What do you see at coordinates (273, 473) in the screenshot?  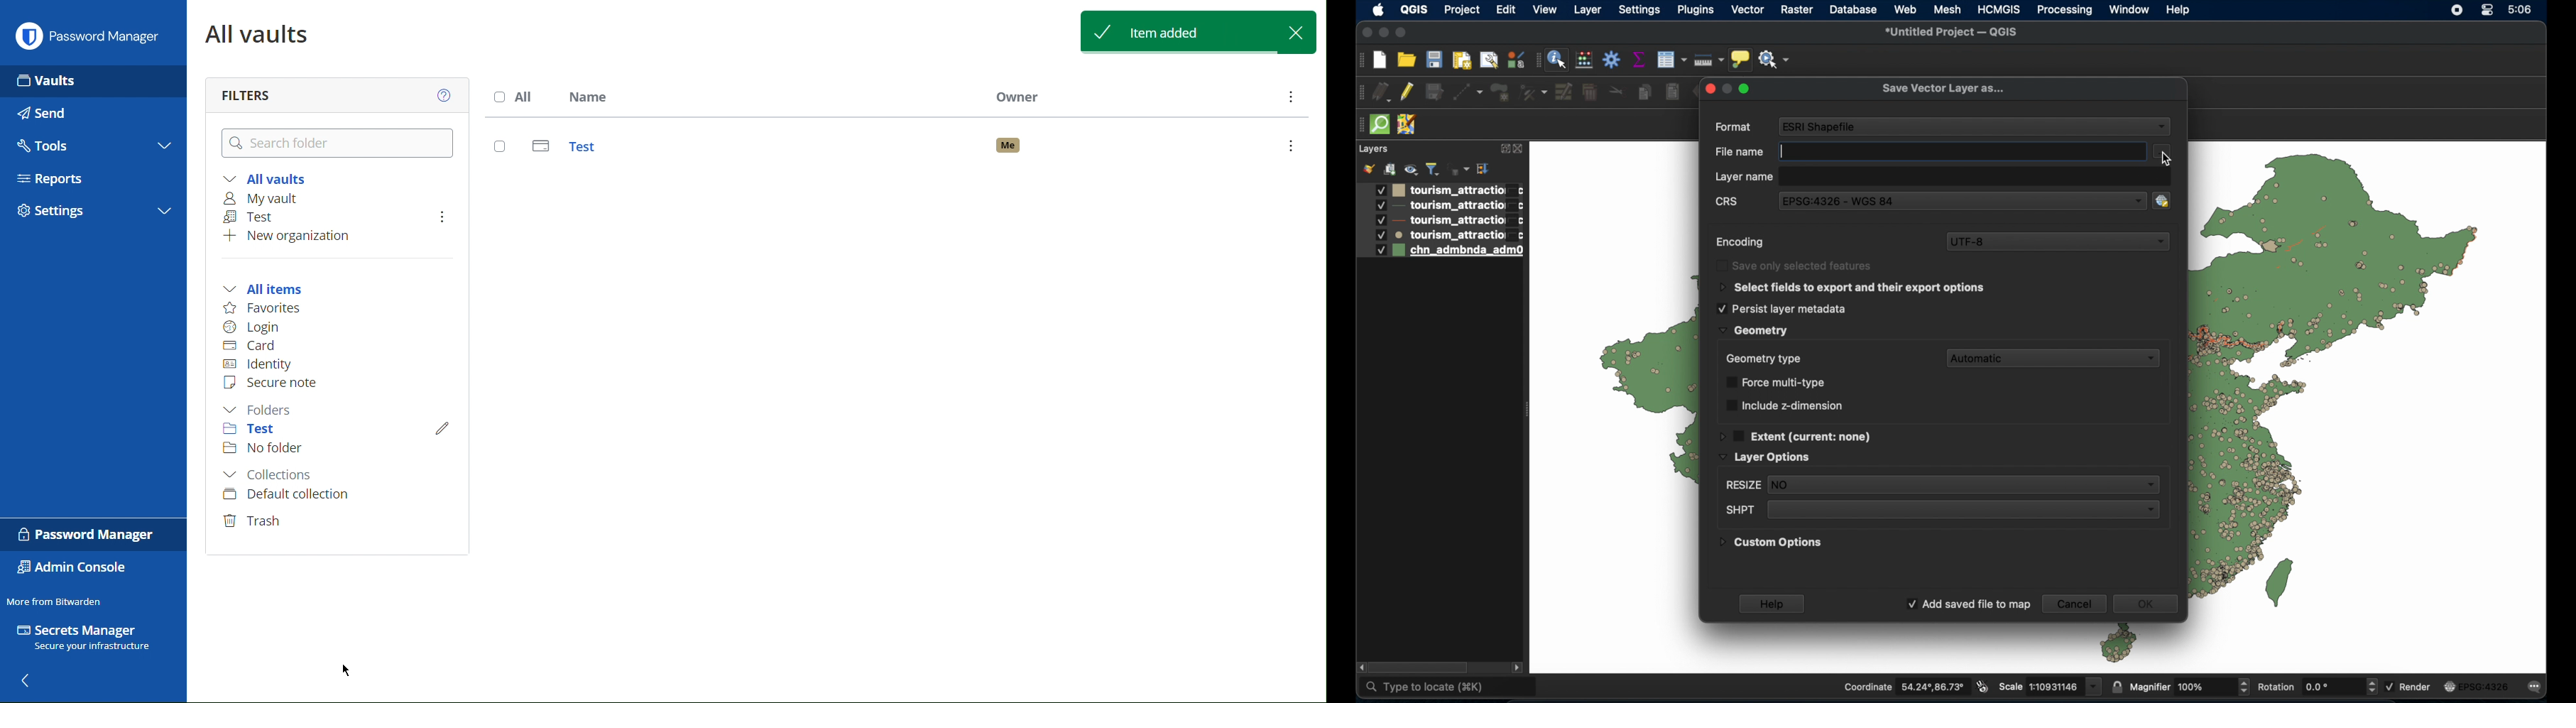 I see `Collections` at bounding box center [273, 473].